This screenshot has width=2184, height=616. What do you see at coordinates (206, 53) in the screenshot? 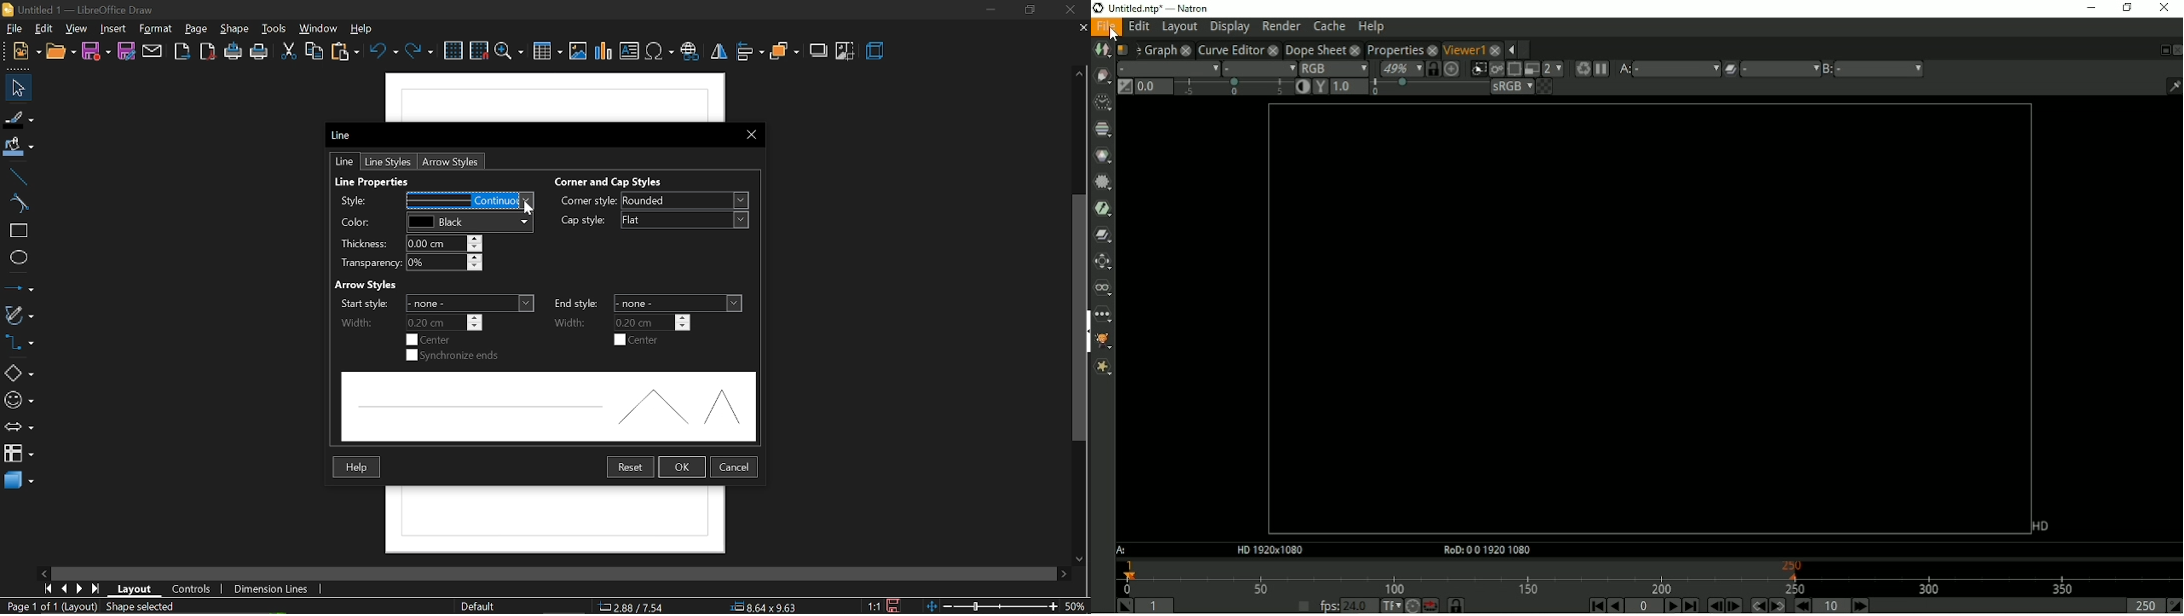
I see `export as` at bounding box center [206, 53].